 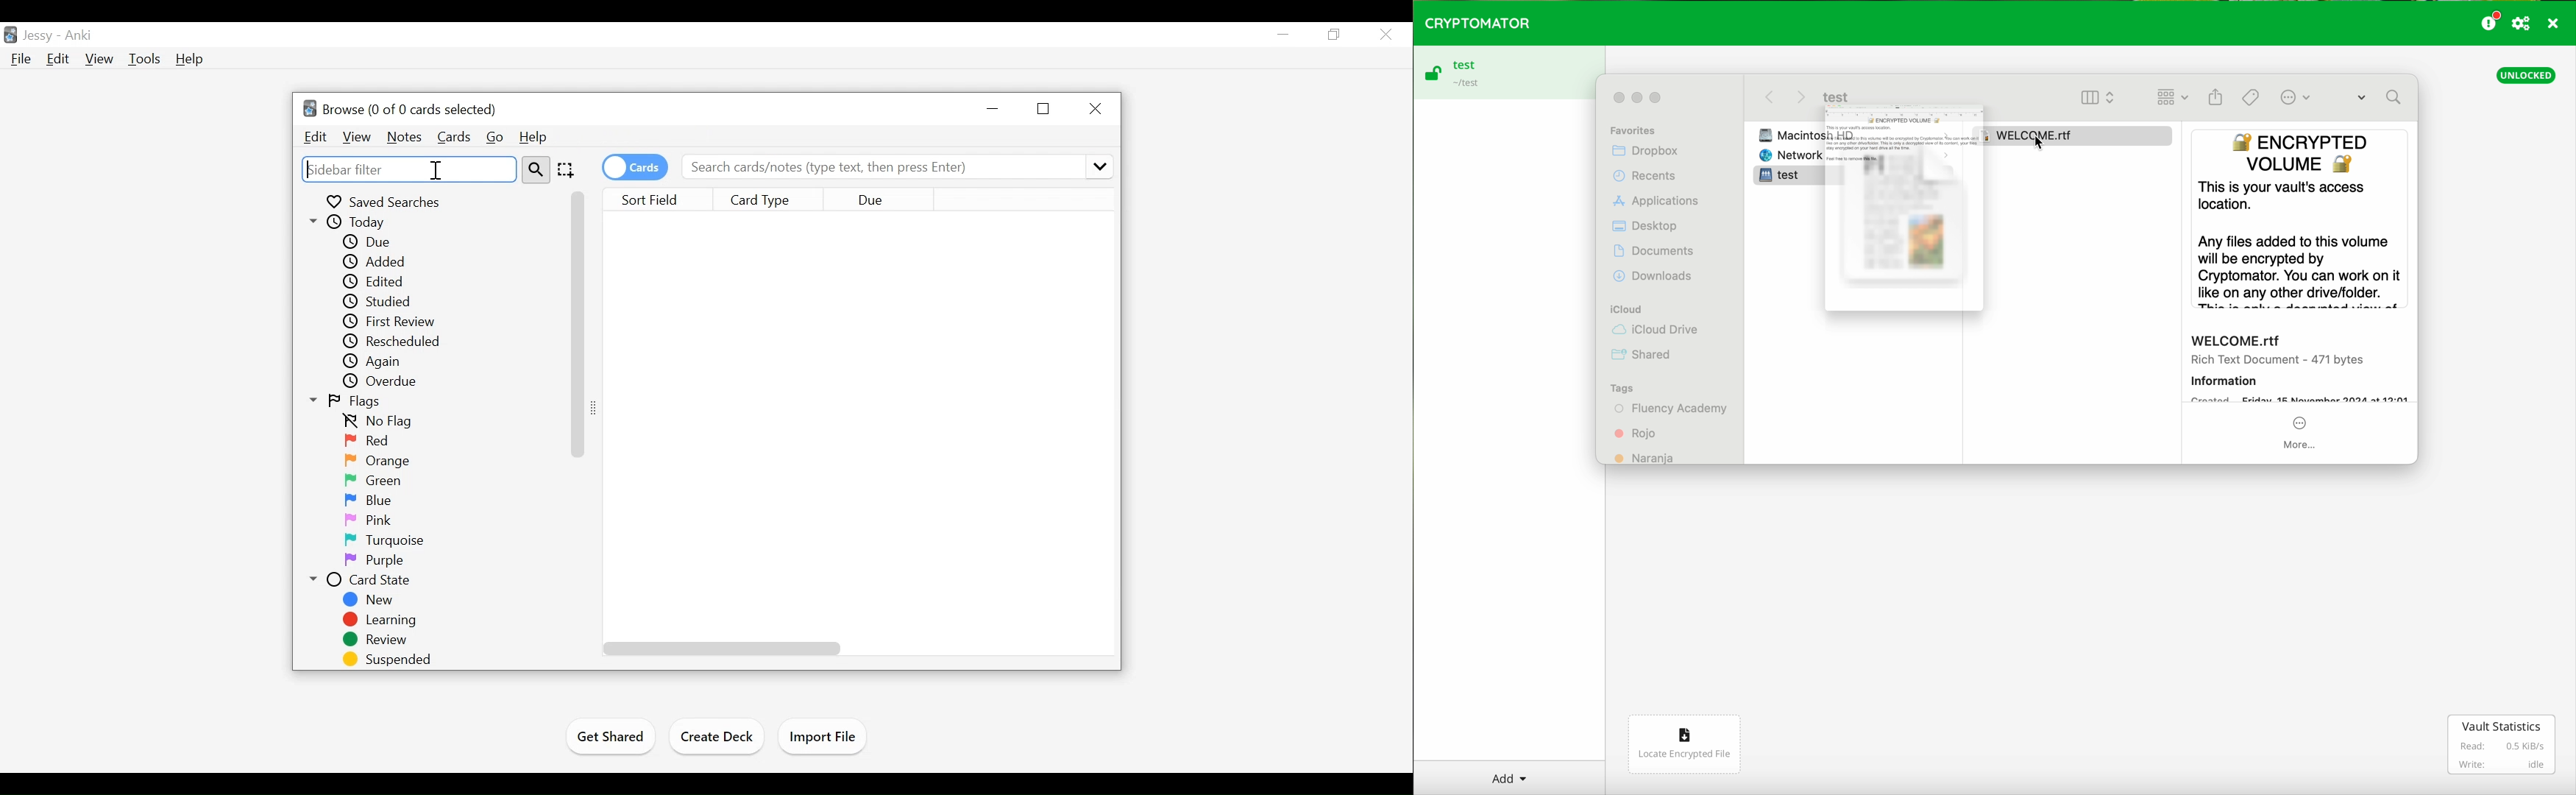 I want to click on back, so click(x=1770, y=97).